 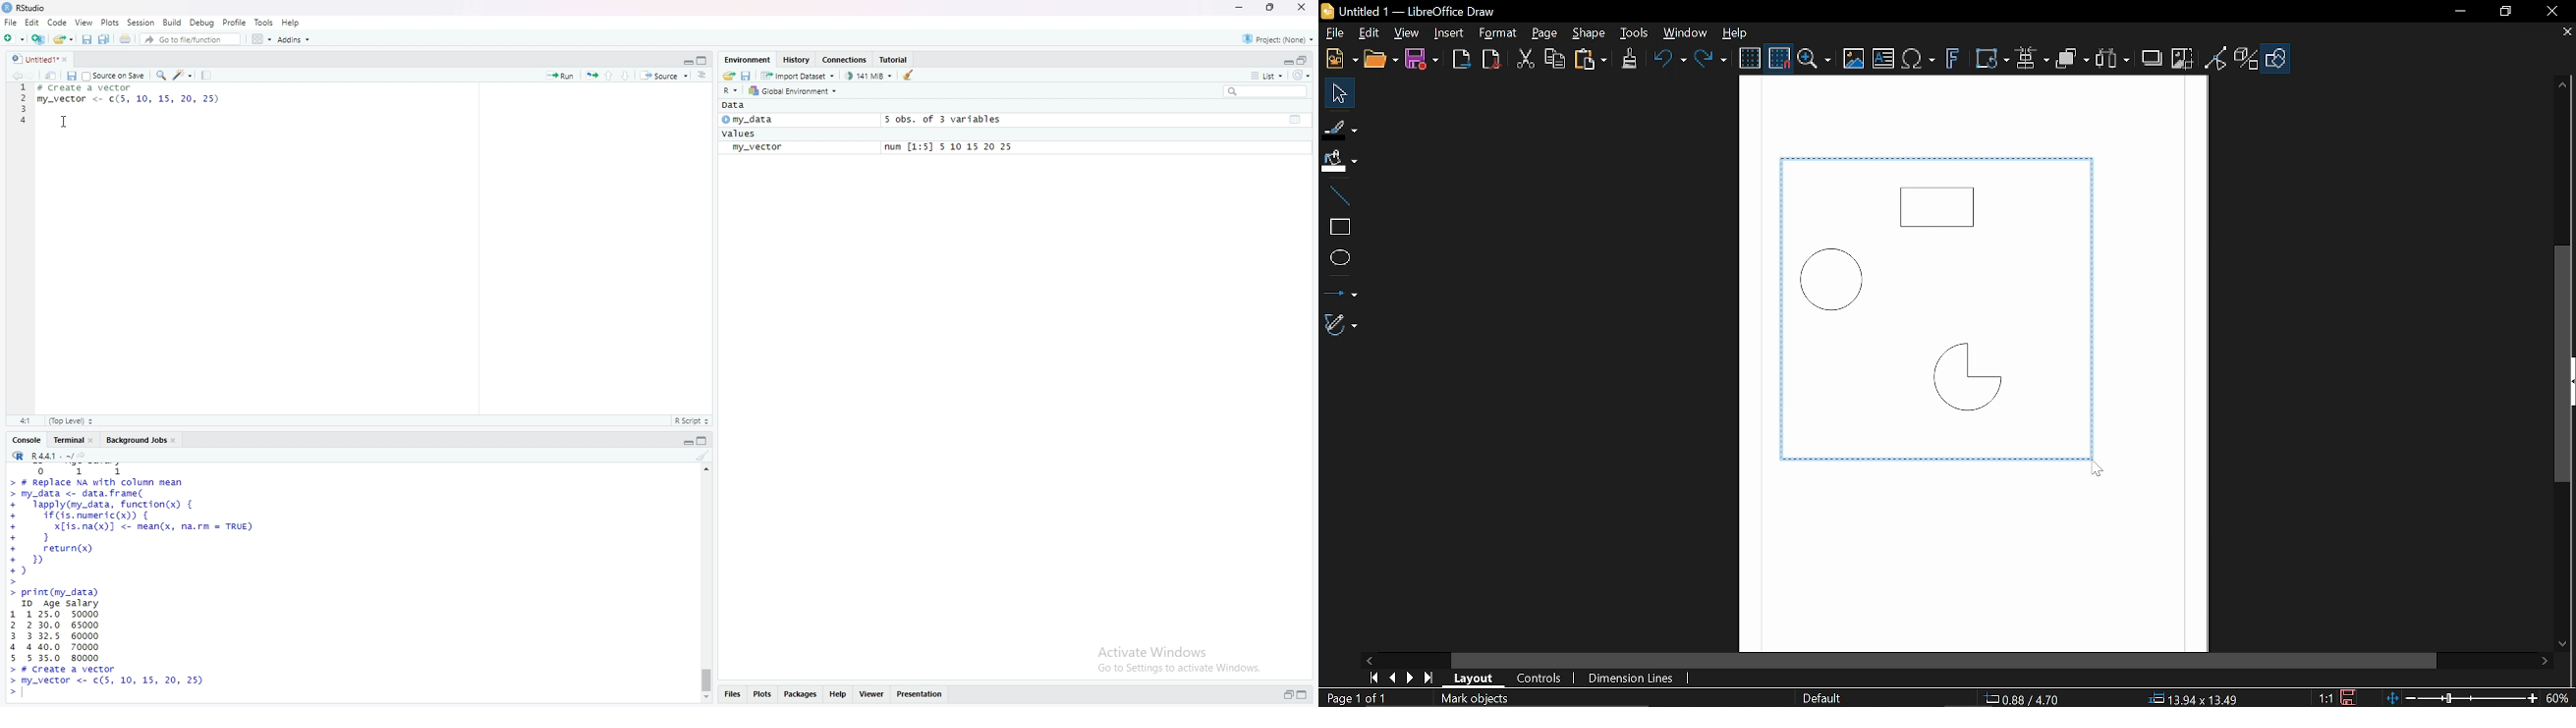 I want to click on R, so click(x=730, y=91).